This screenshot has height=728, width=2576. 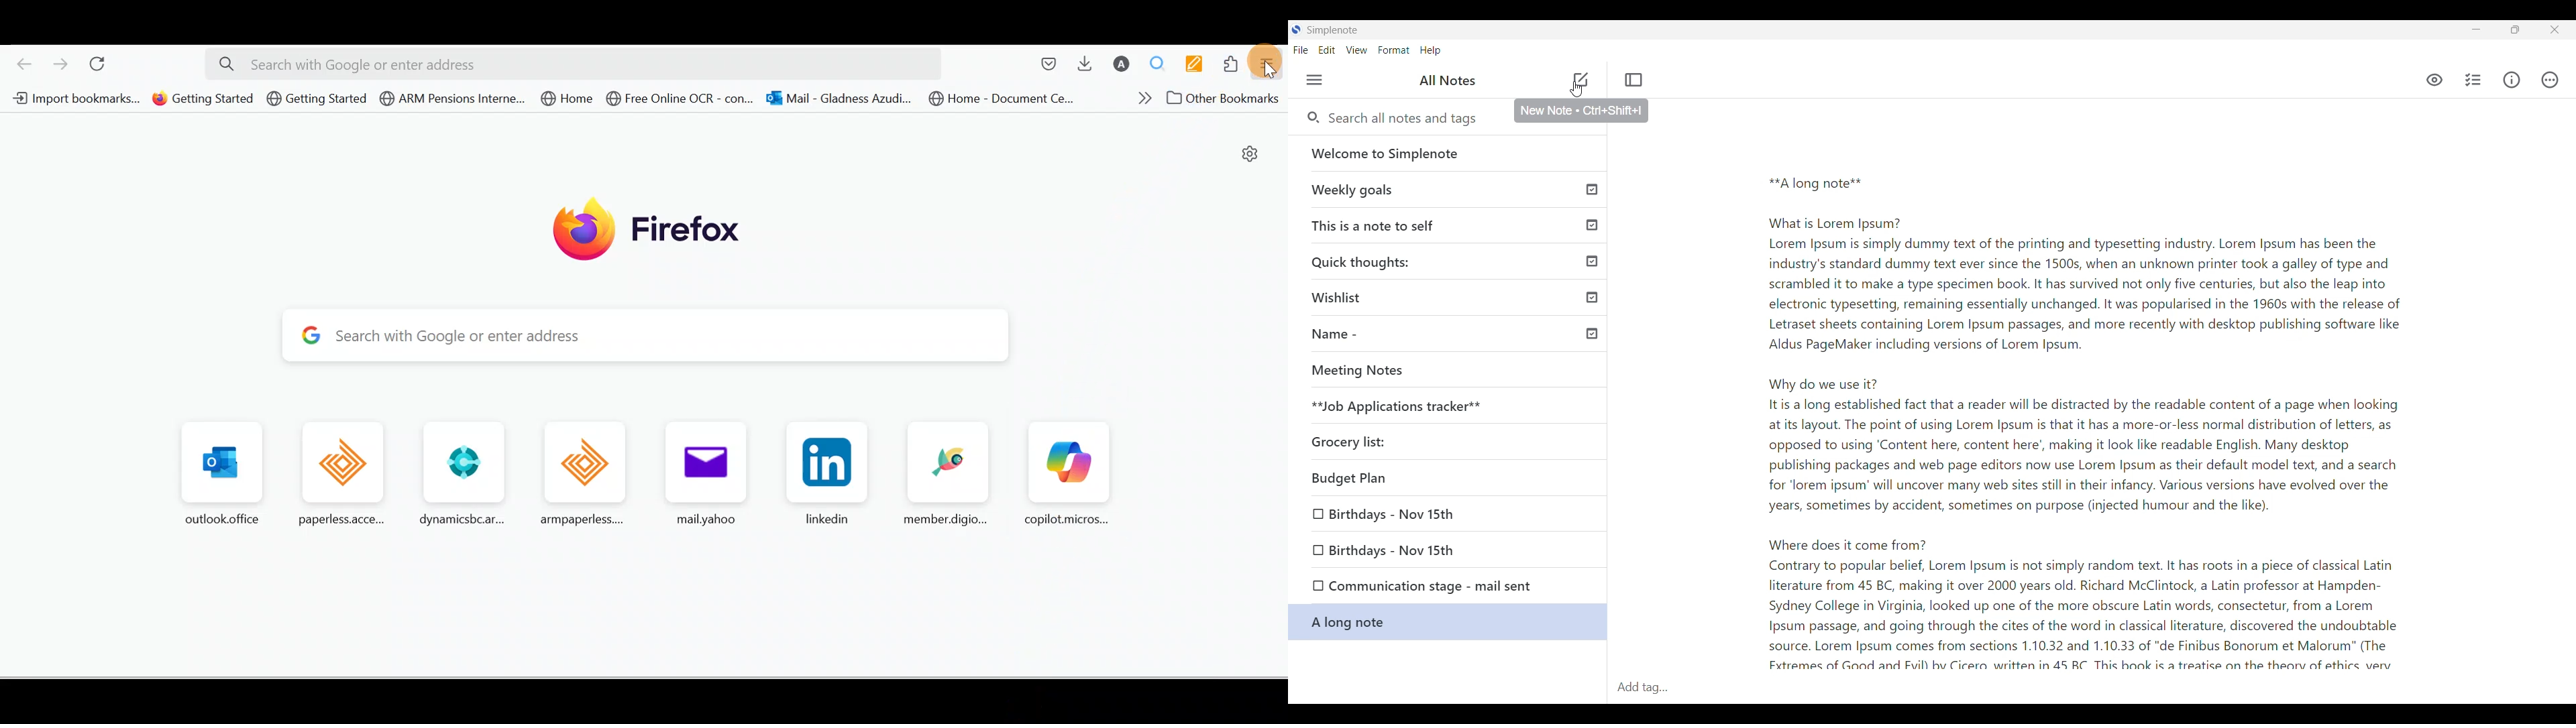 What do you see at coordinates (451, 97) in the screenshot?
I see `ARM Pensions Interne...` at bounding box center [451, 97].